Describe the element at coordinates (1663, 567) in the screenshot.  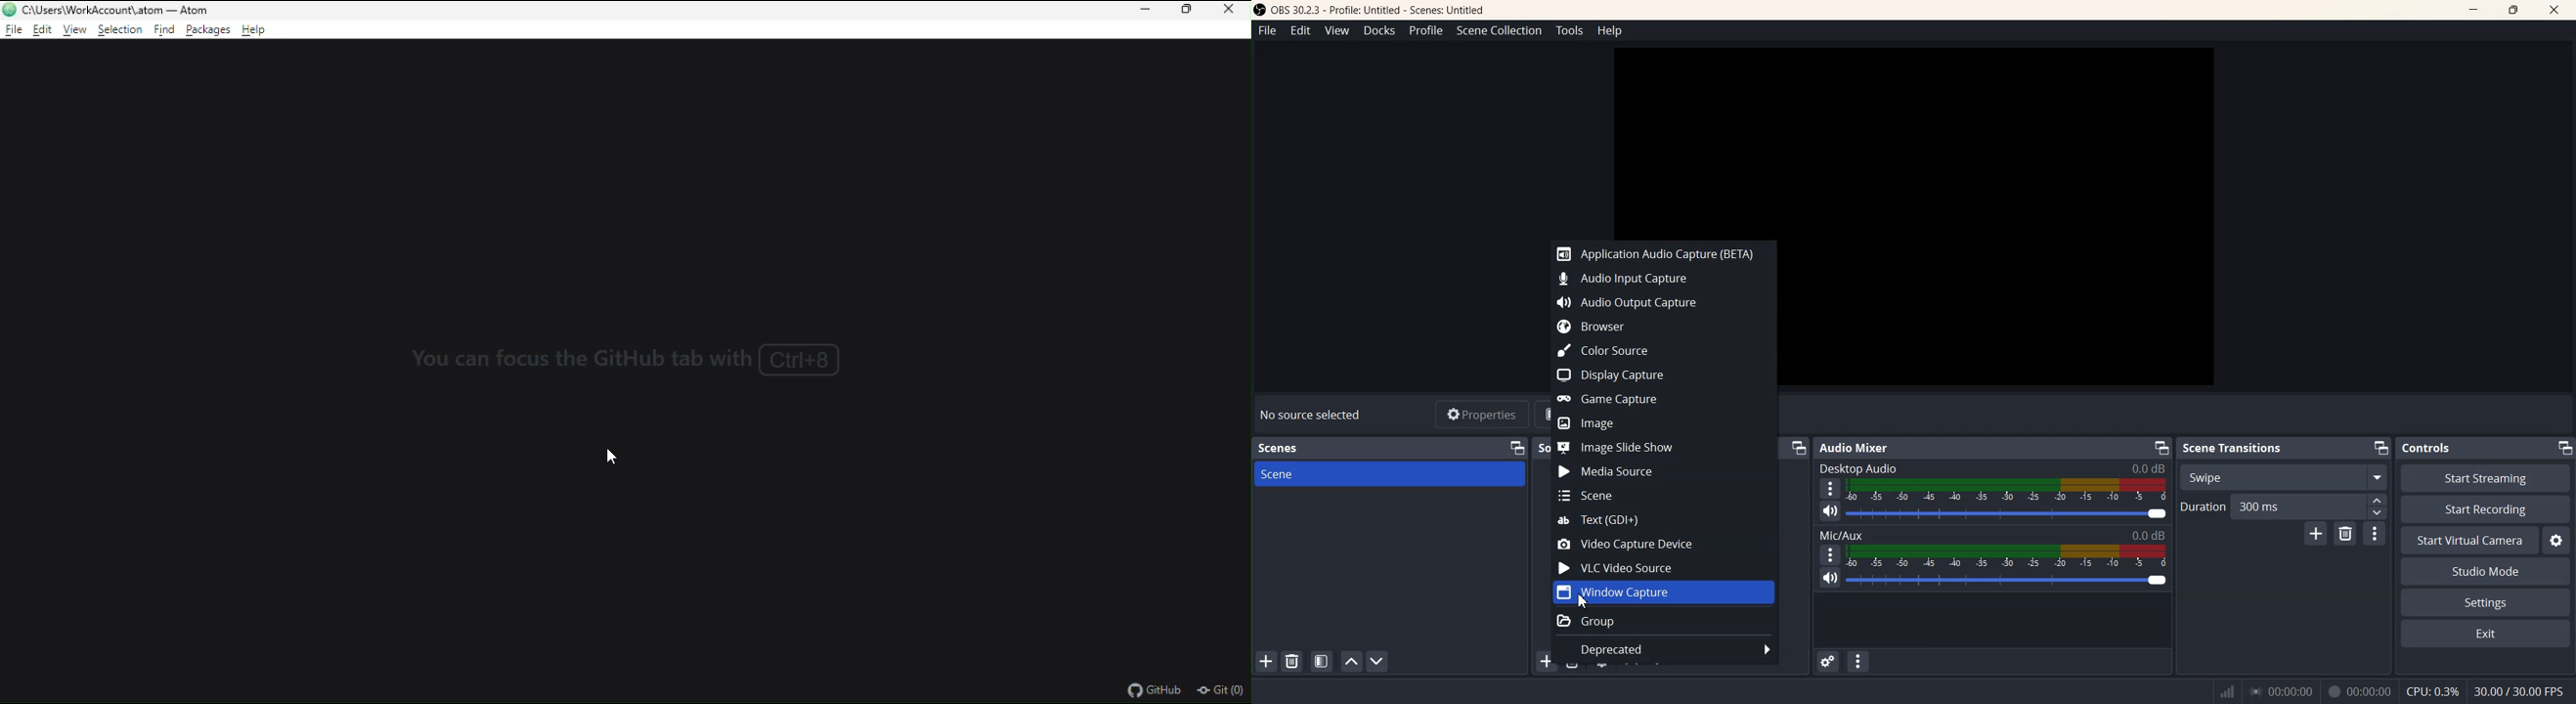
I see `VLC Video Source` at that location.